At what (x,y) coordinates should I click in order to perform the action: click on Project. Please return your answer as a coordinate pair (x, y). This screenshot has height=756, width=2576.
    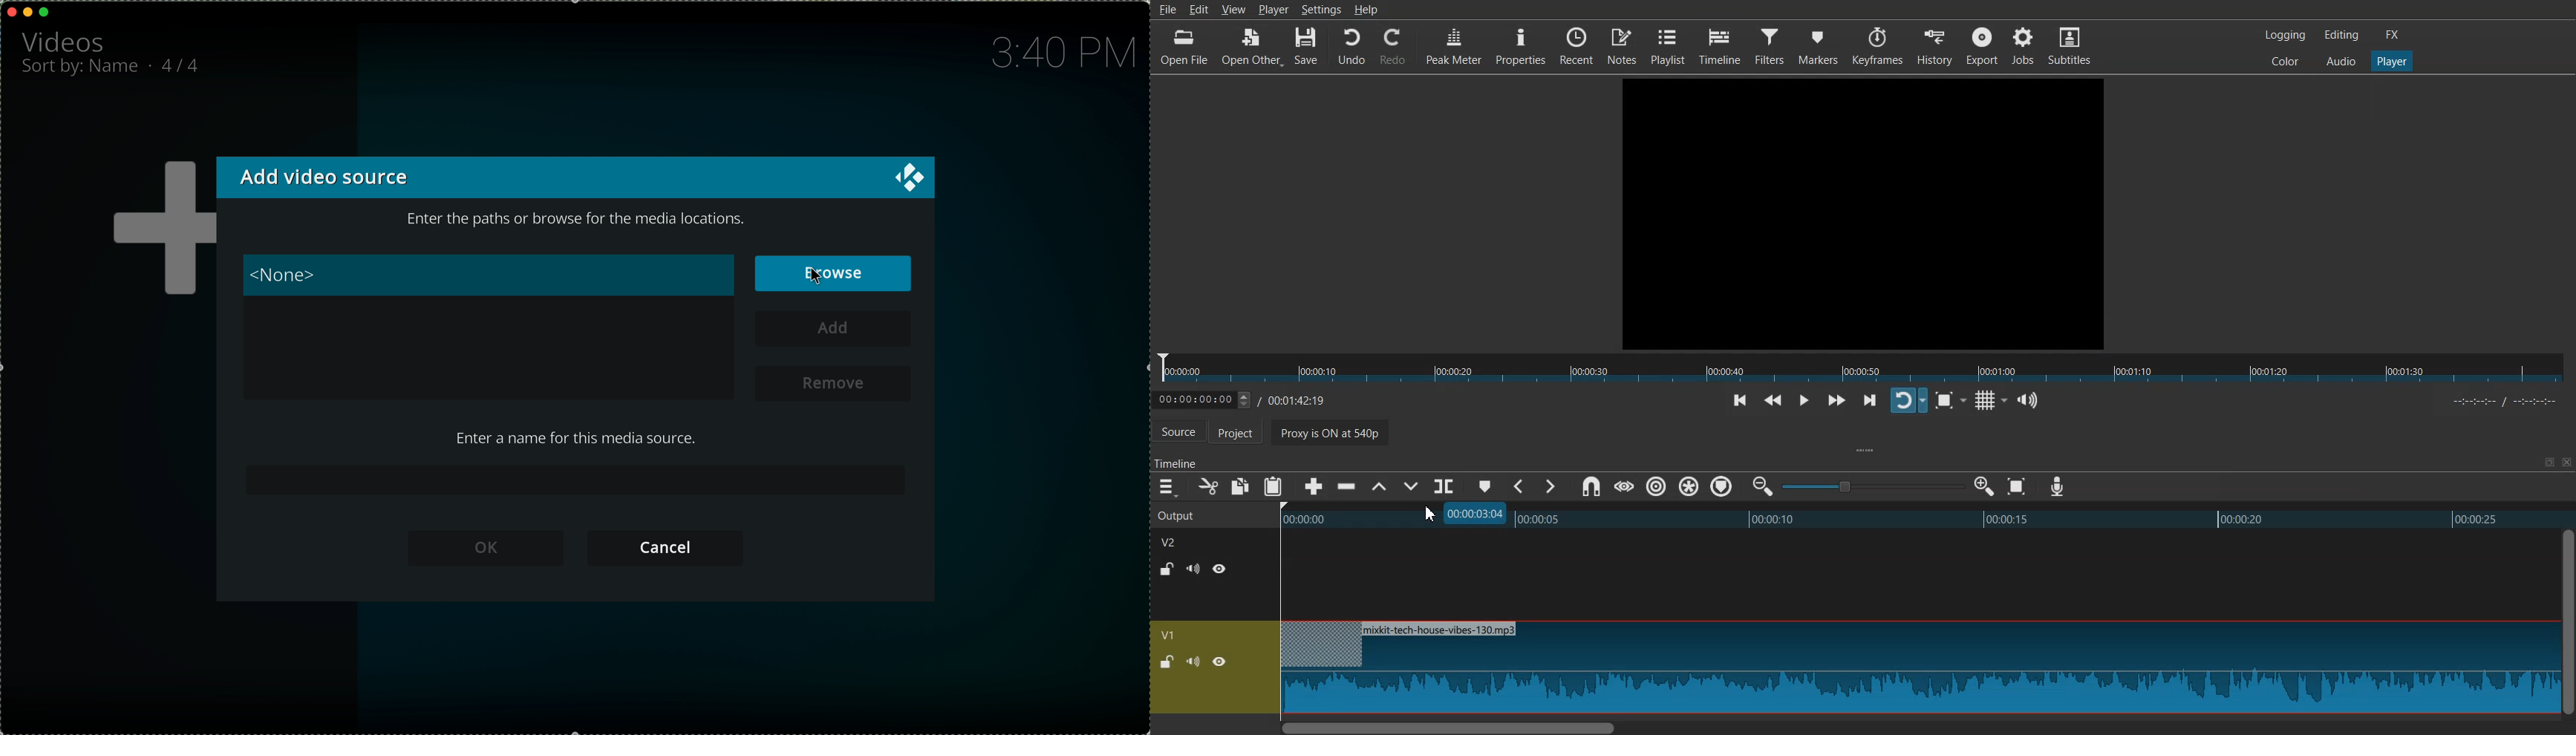
    Looking at the image, I should click on (1243, 434).